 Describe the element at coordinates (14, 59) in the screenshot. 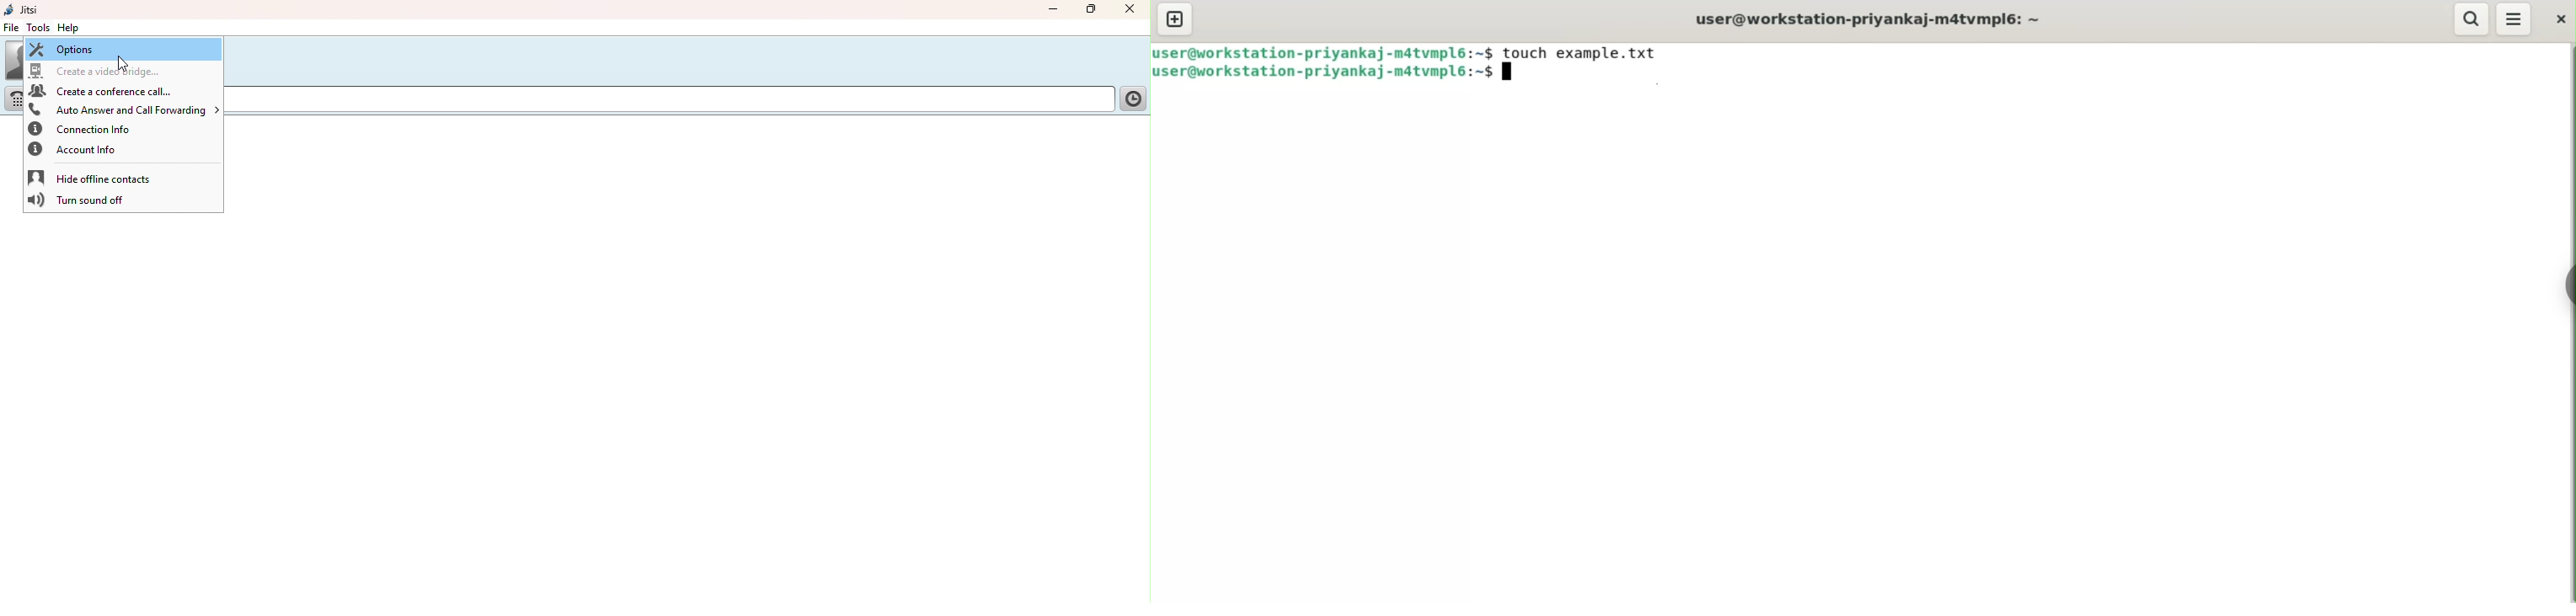

I see `Profile picture` at that location.